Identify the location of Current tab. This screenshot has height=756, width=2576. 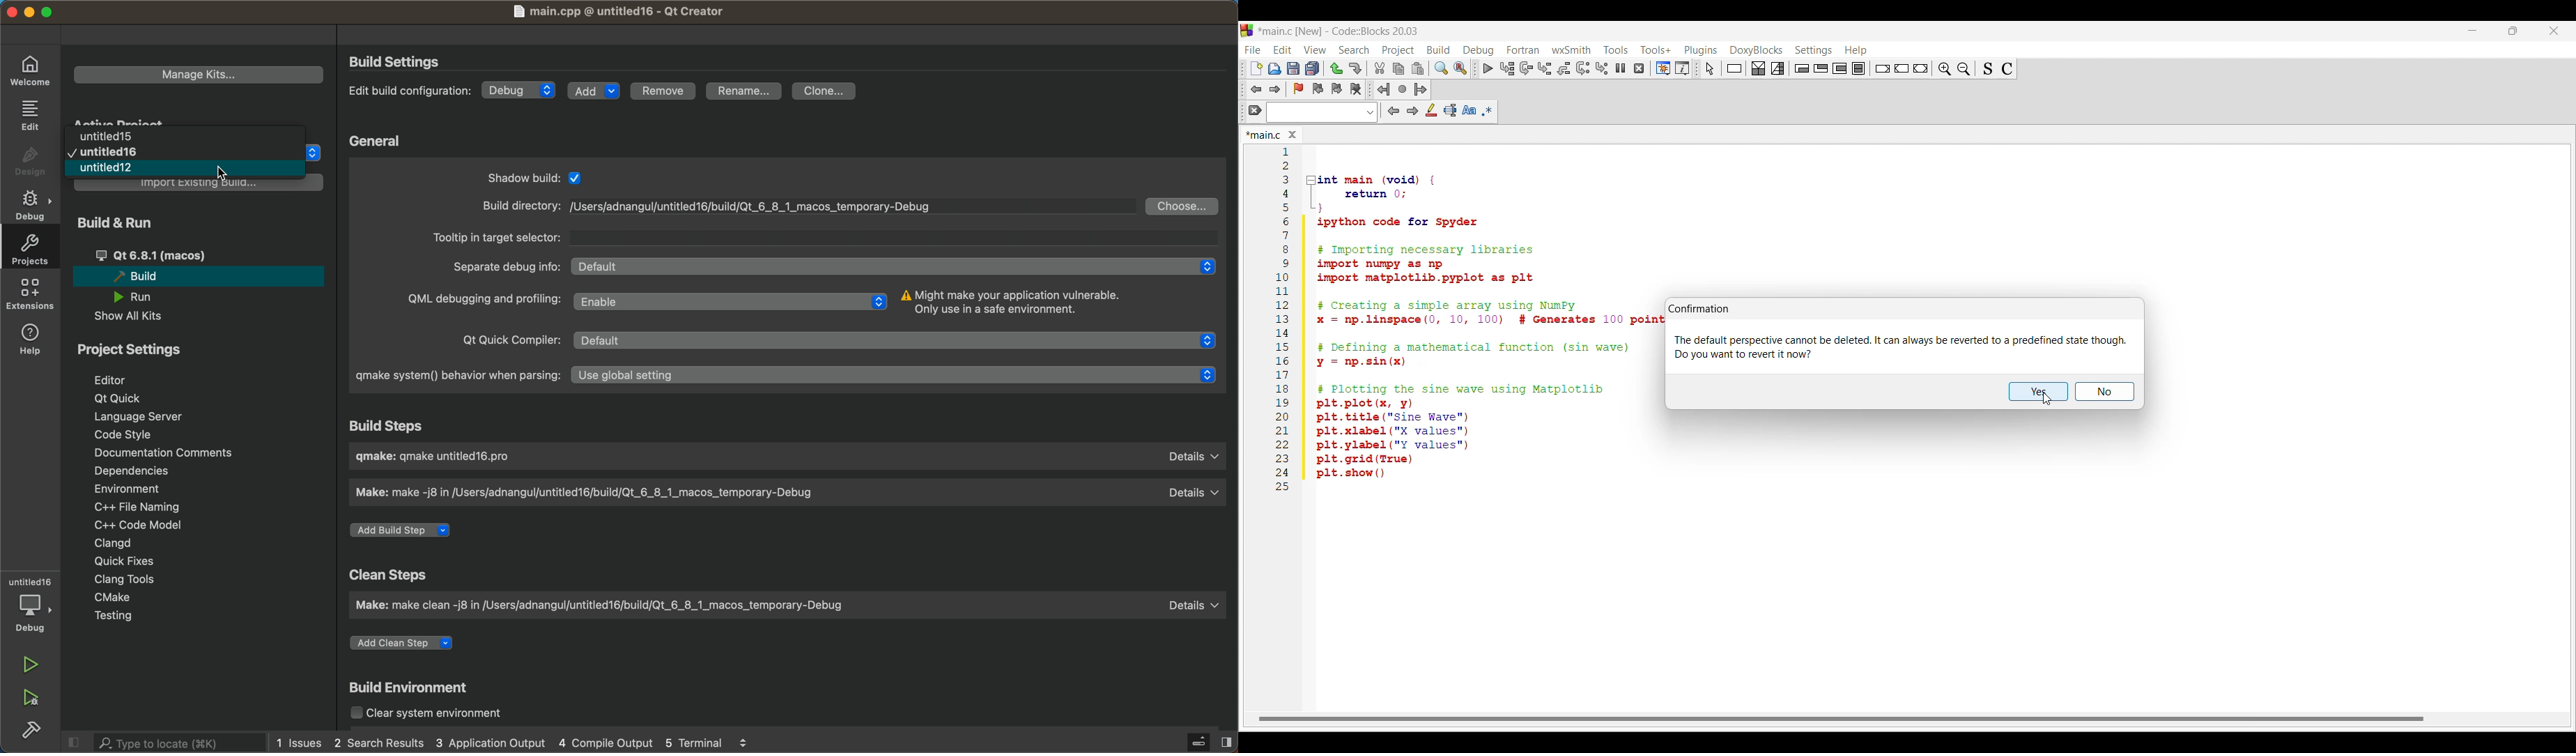
(1263, 135).